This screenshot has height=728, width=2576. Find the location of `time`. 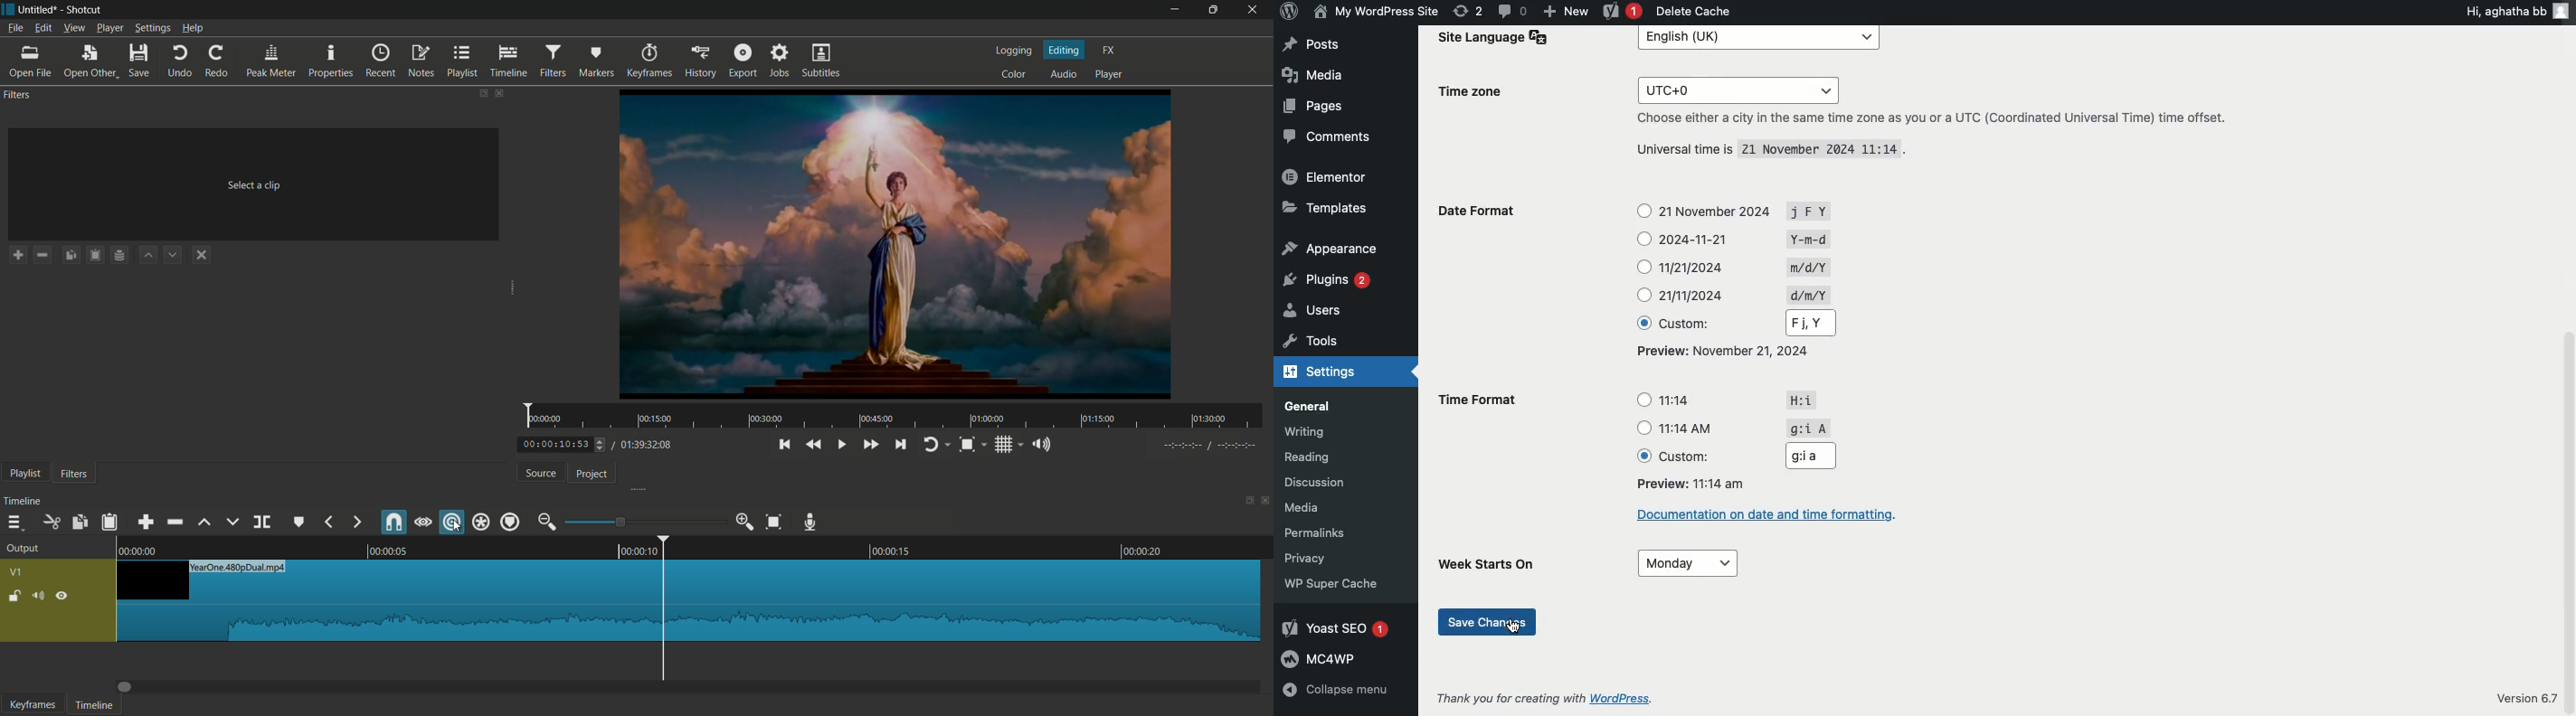

time is located at coordinates (1211, 446).